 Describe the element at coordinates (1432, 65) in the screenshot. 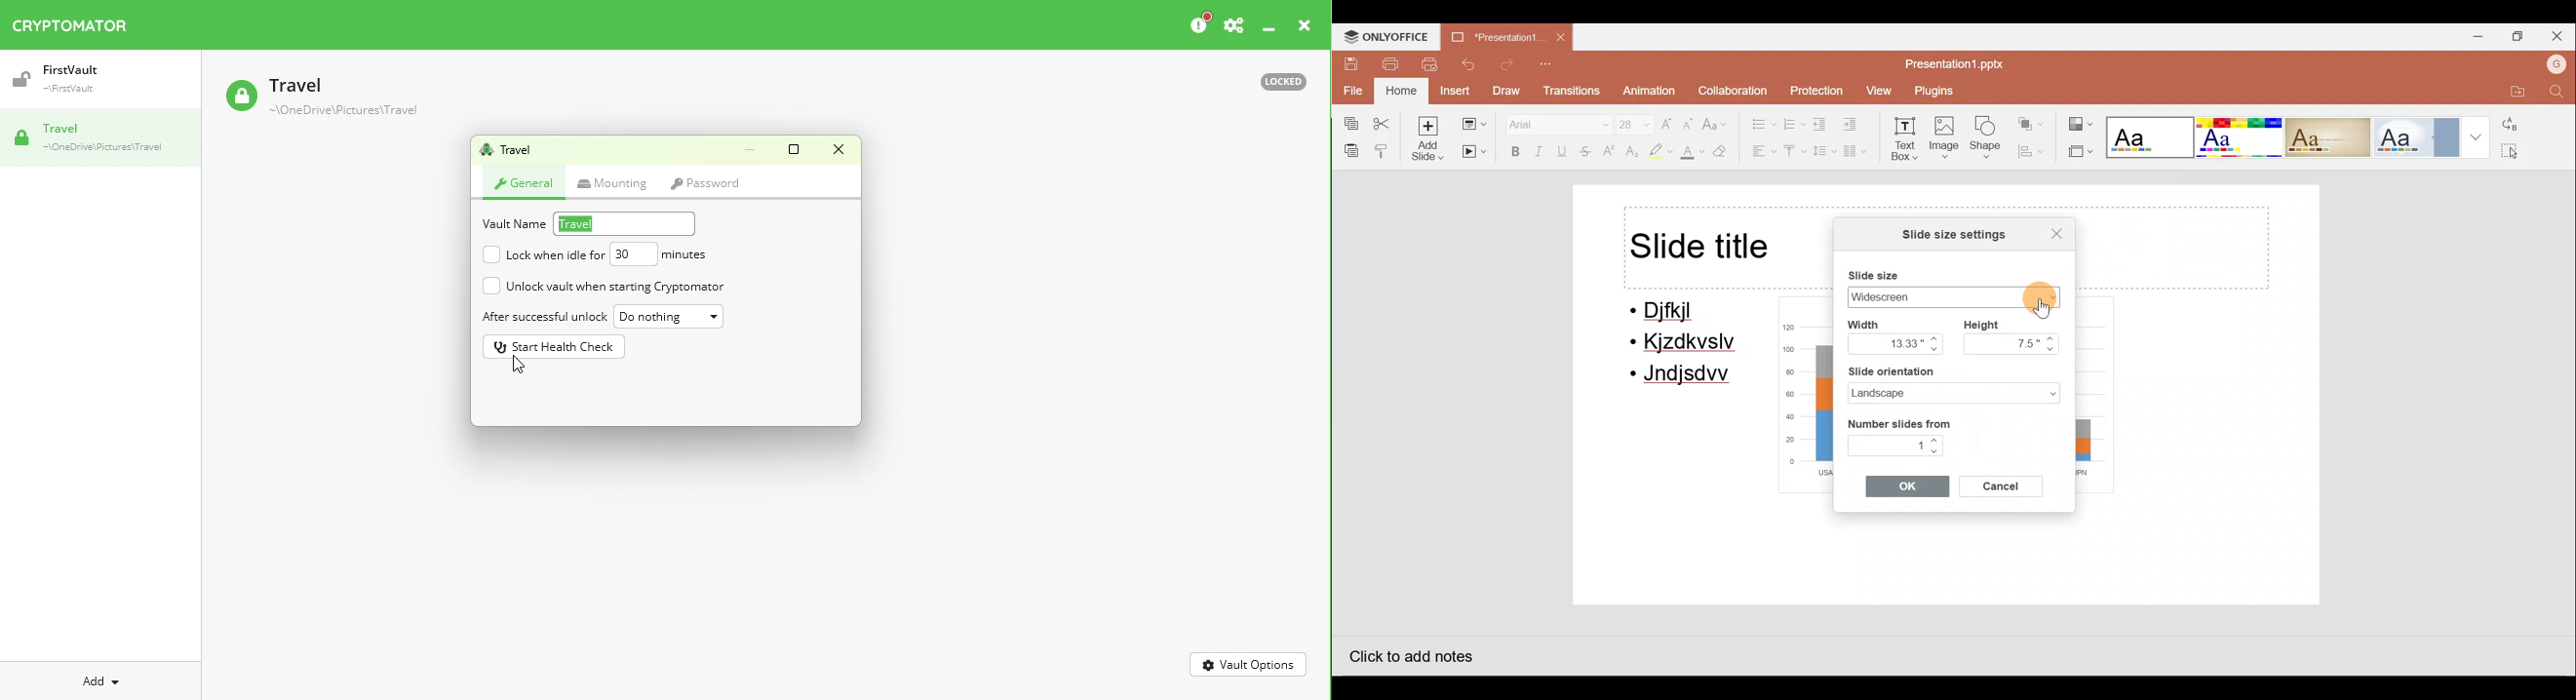

I see `Quick print` at that location.